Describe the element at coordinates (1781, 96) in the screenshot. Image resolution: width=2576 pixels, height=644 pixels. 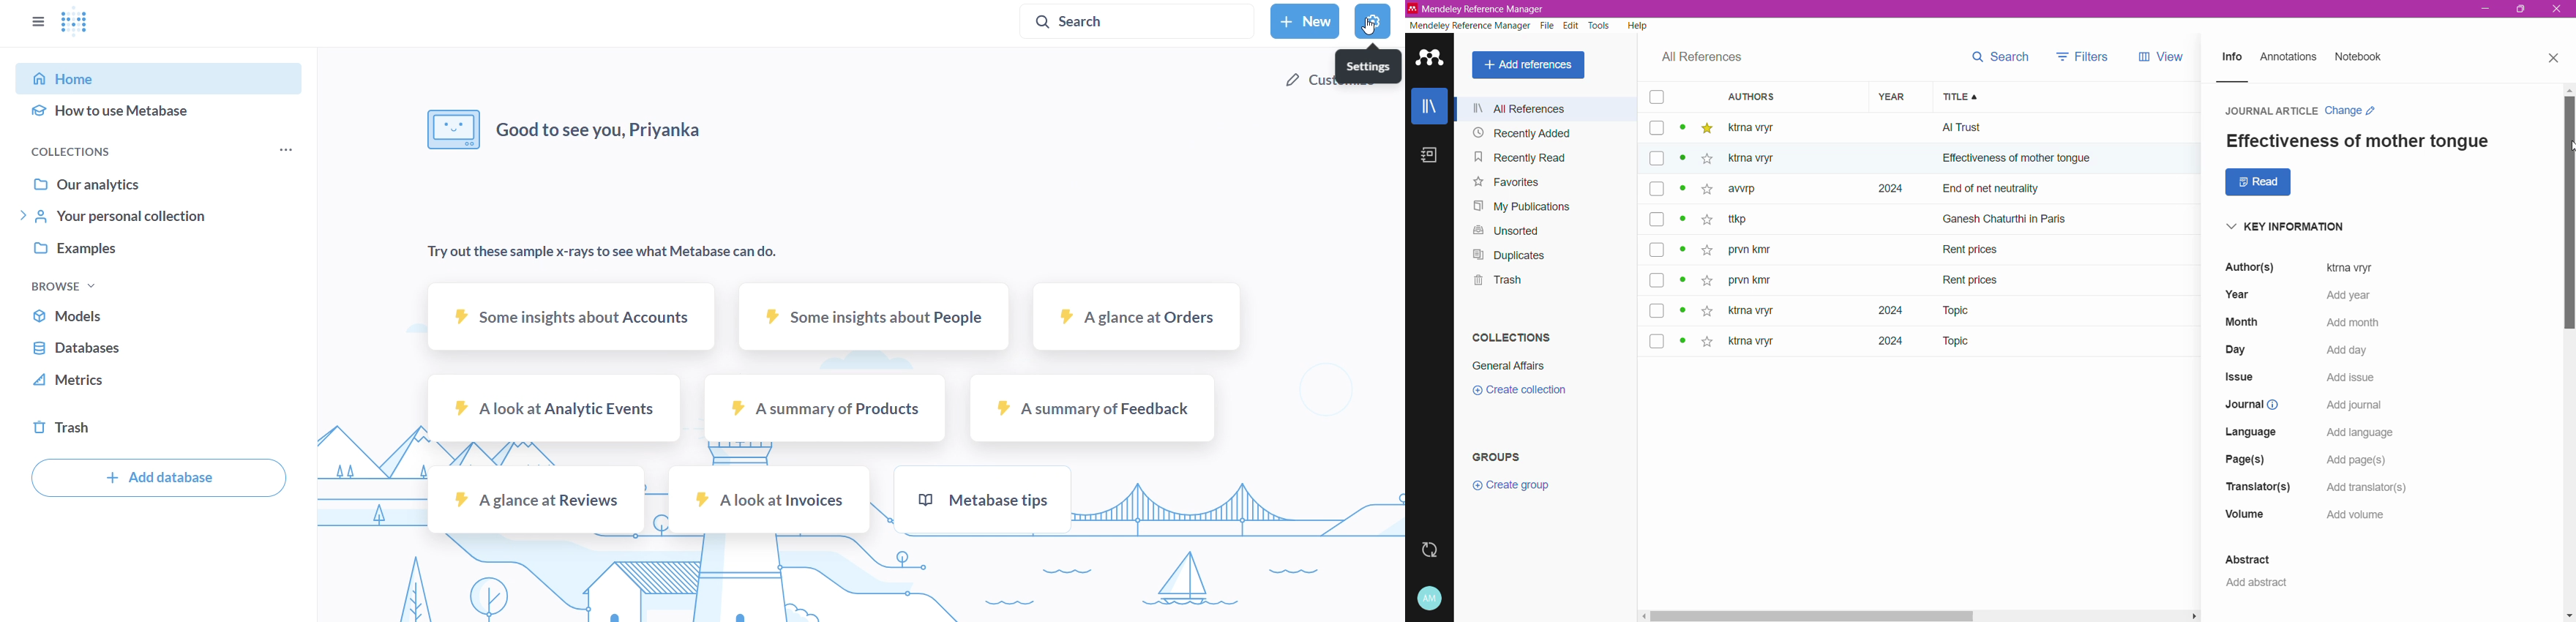
I see `Authors` at that location.